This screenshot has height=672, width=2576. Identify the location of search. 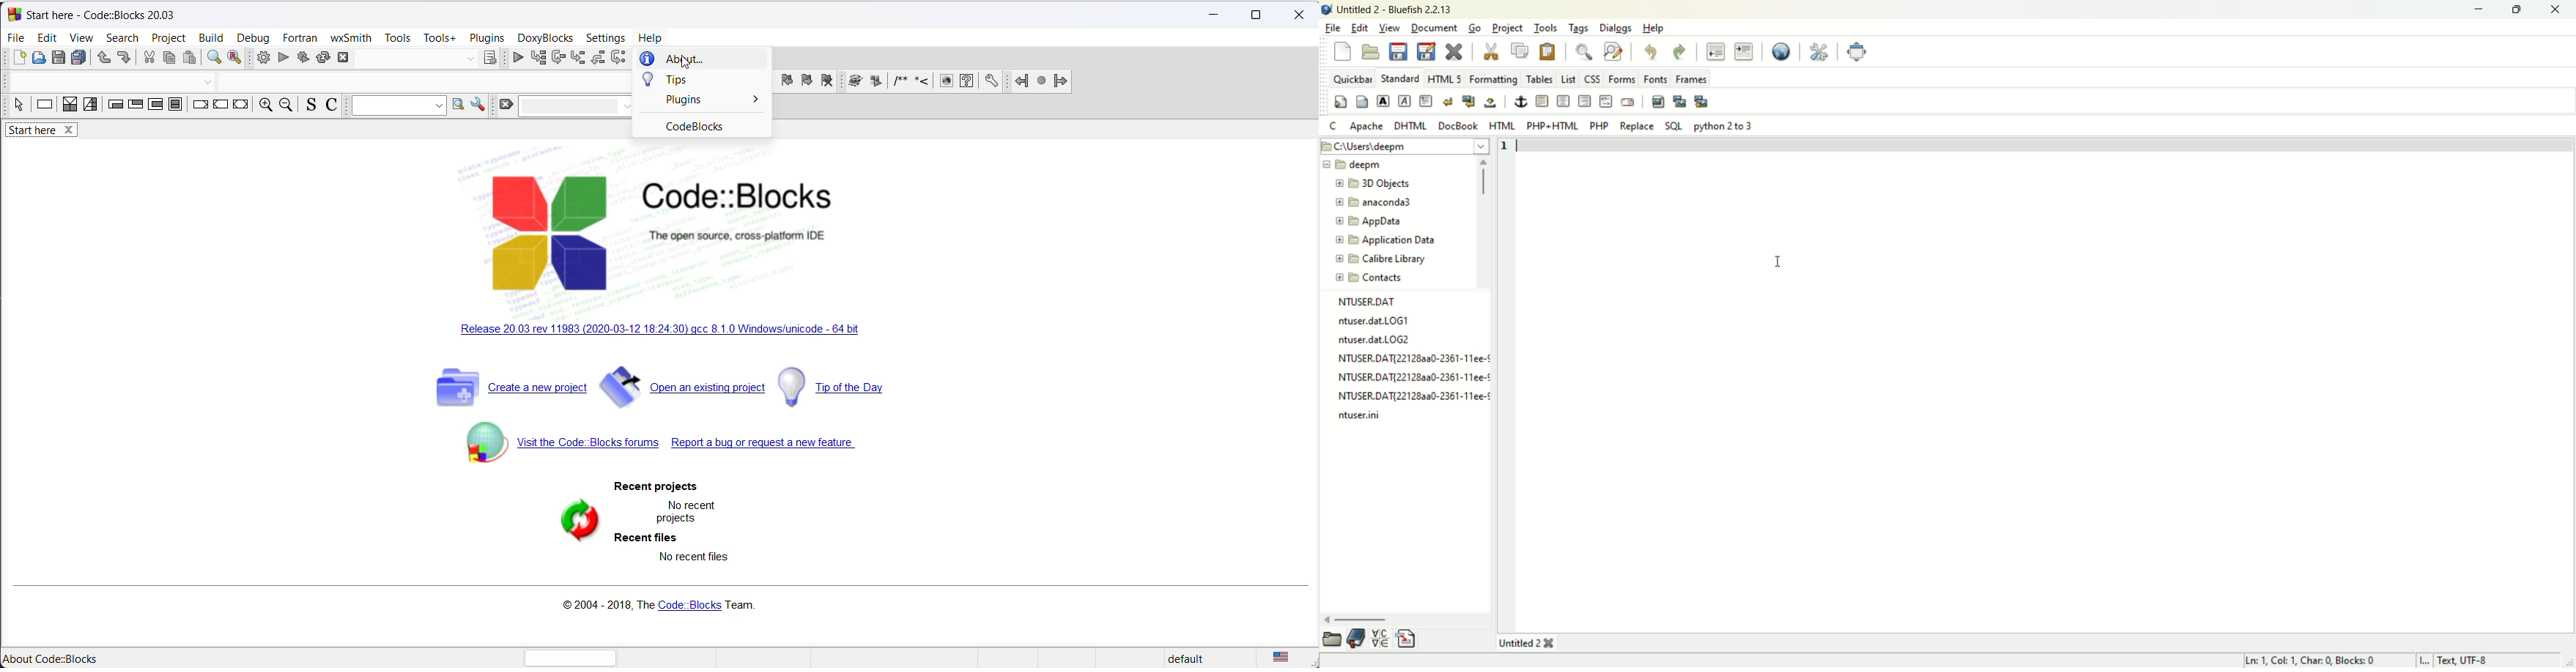
(126, 38).